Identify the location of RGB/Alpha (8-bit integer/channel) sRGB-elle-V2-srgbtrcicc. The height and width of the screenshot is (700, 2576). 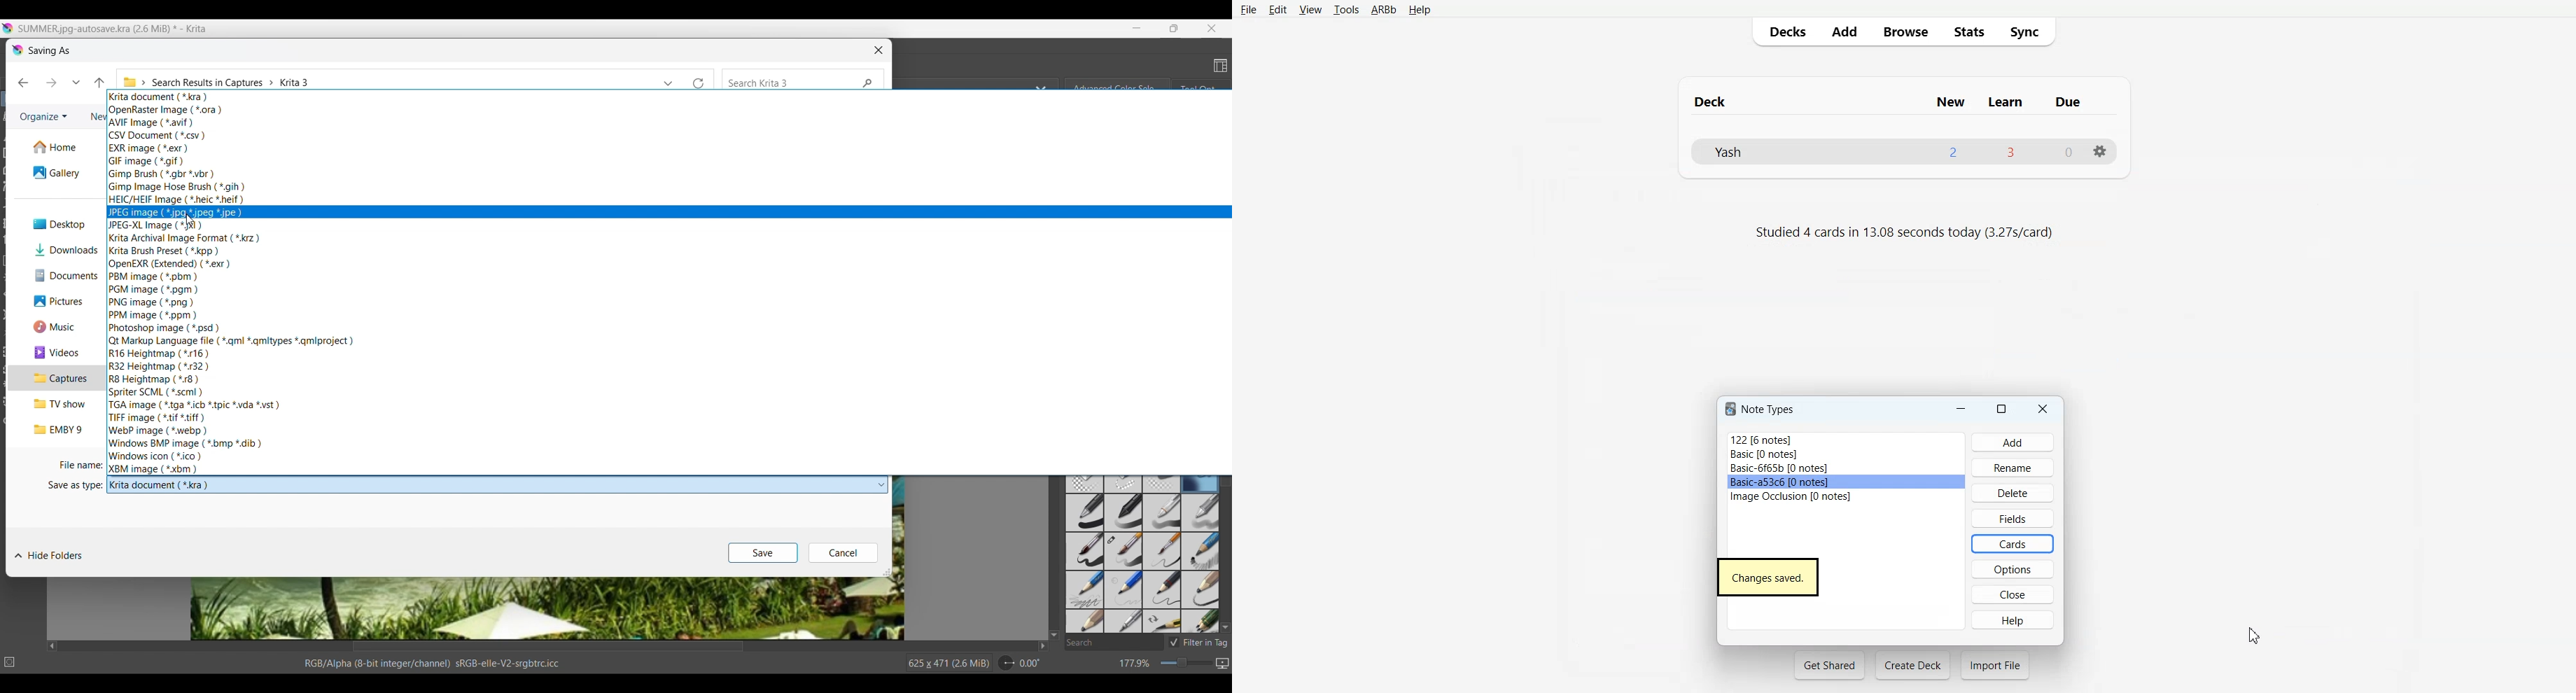
(435, 662).